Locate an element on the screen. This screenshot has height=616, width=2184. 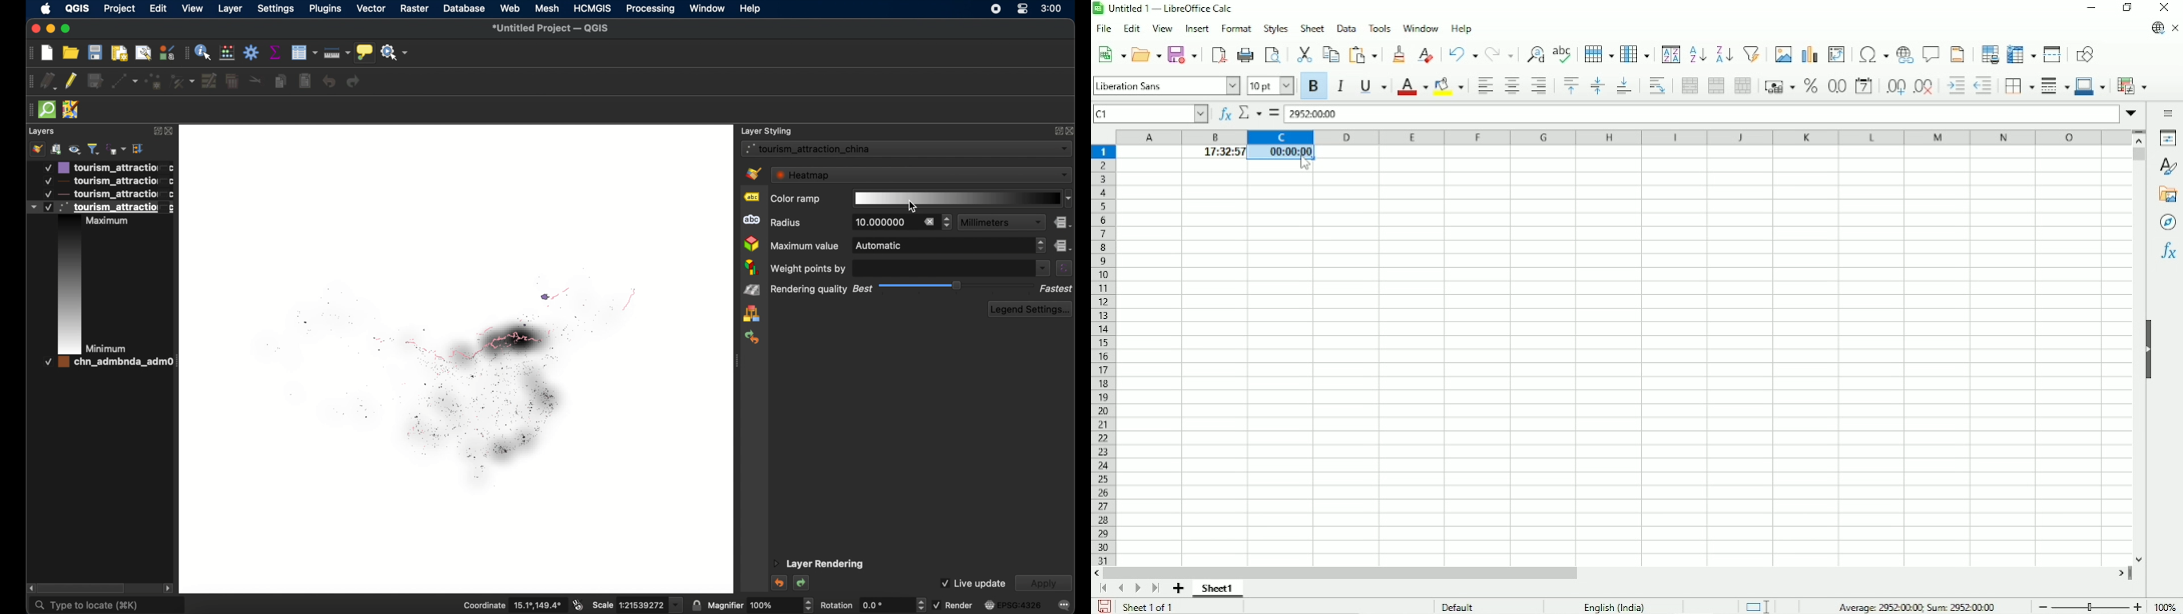
print layout is located at coordinates (120, 53).